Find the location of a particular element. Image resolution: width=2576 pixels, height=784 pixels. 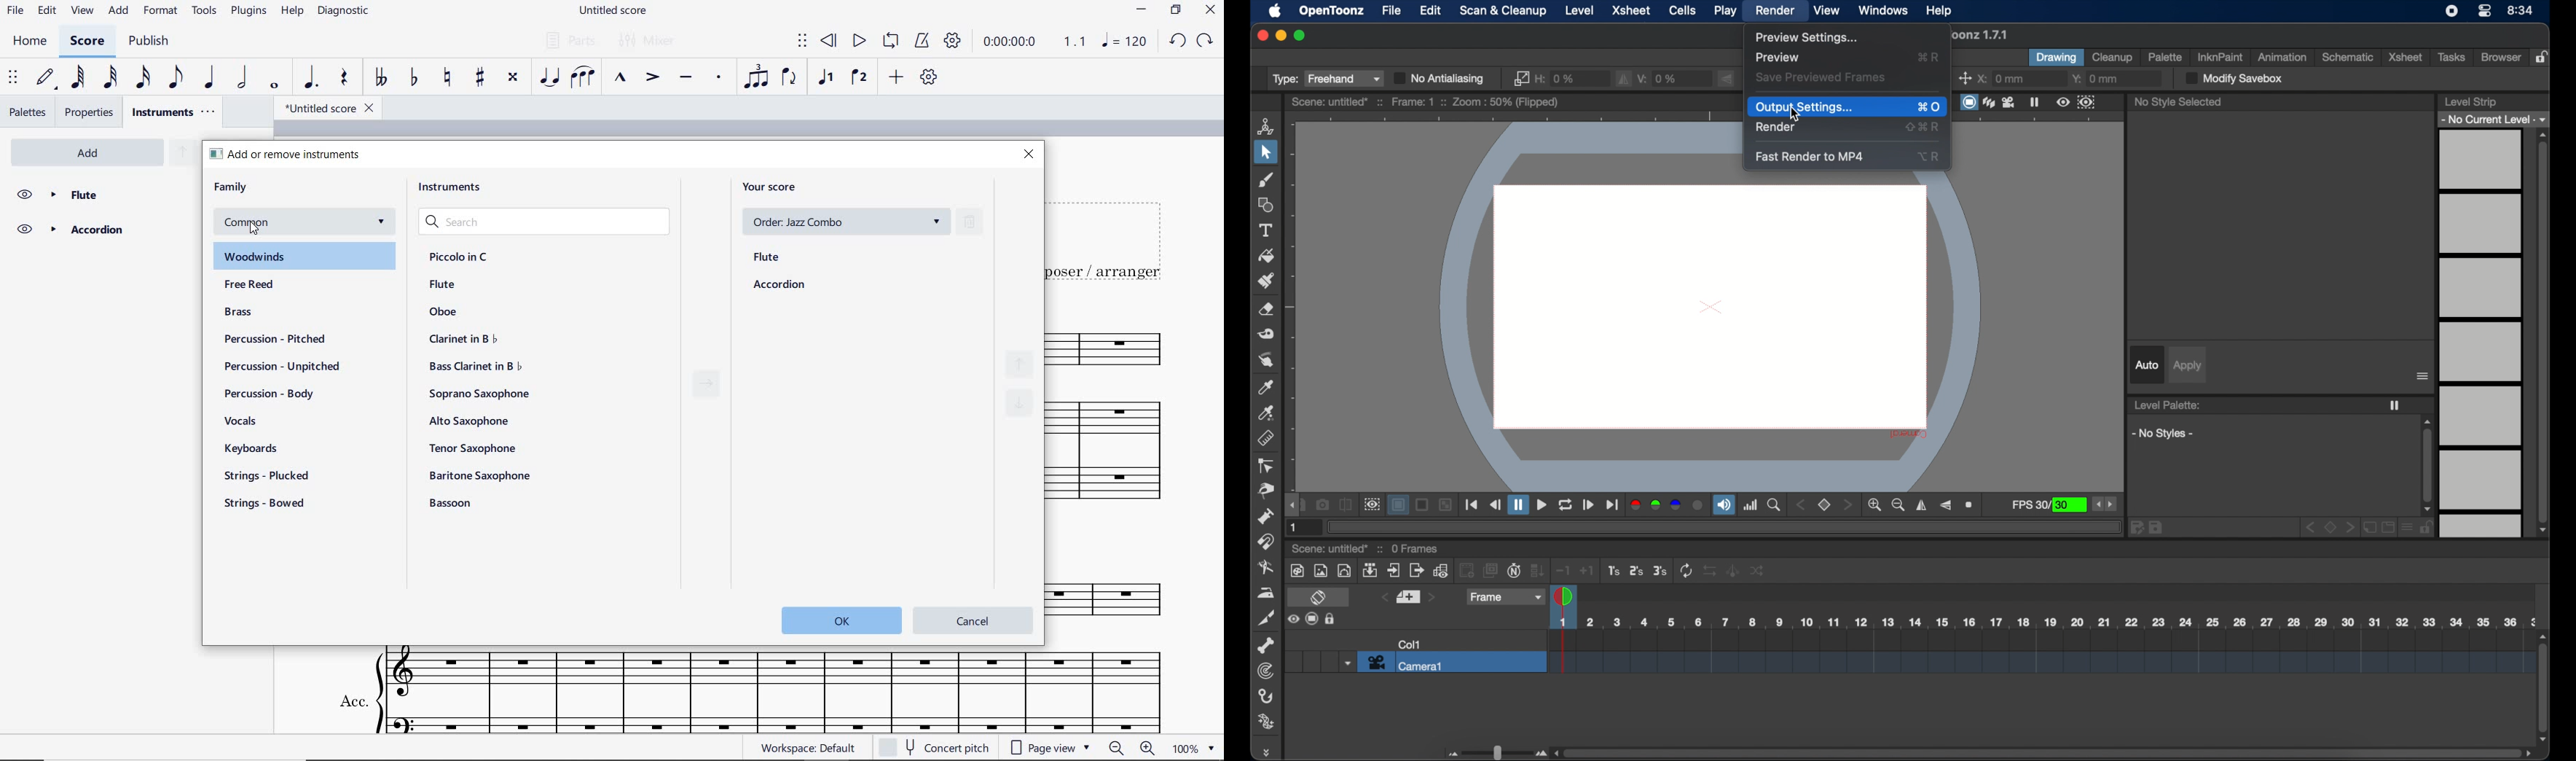

flute is located at coordinates (767, 258).